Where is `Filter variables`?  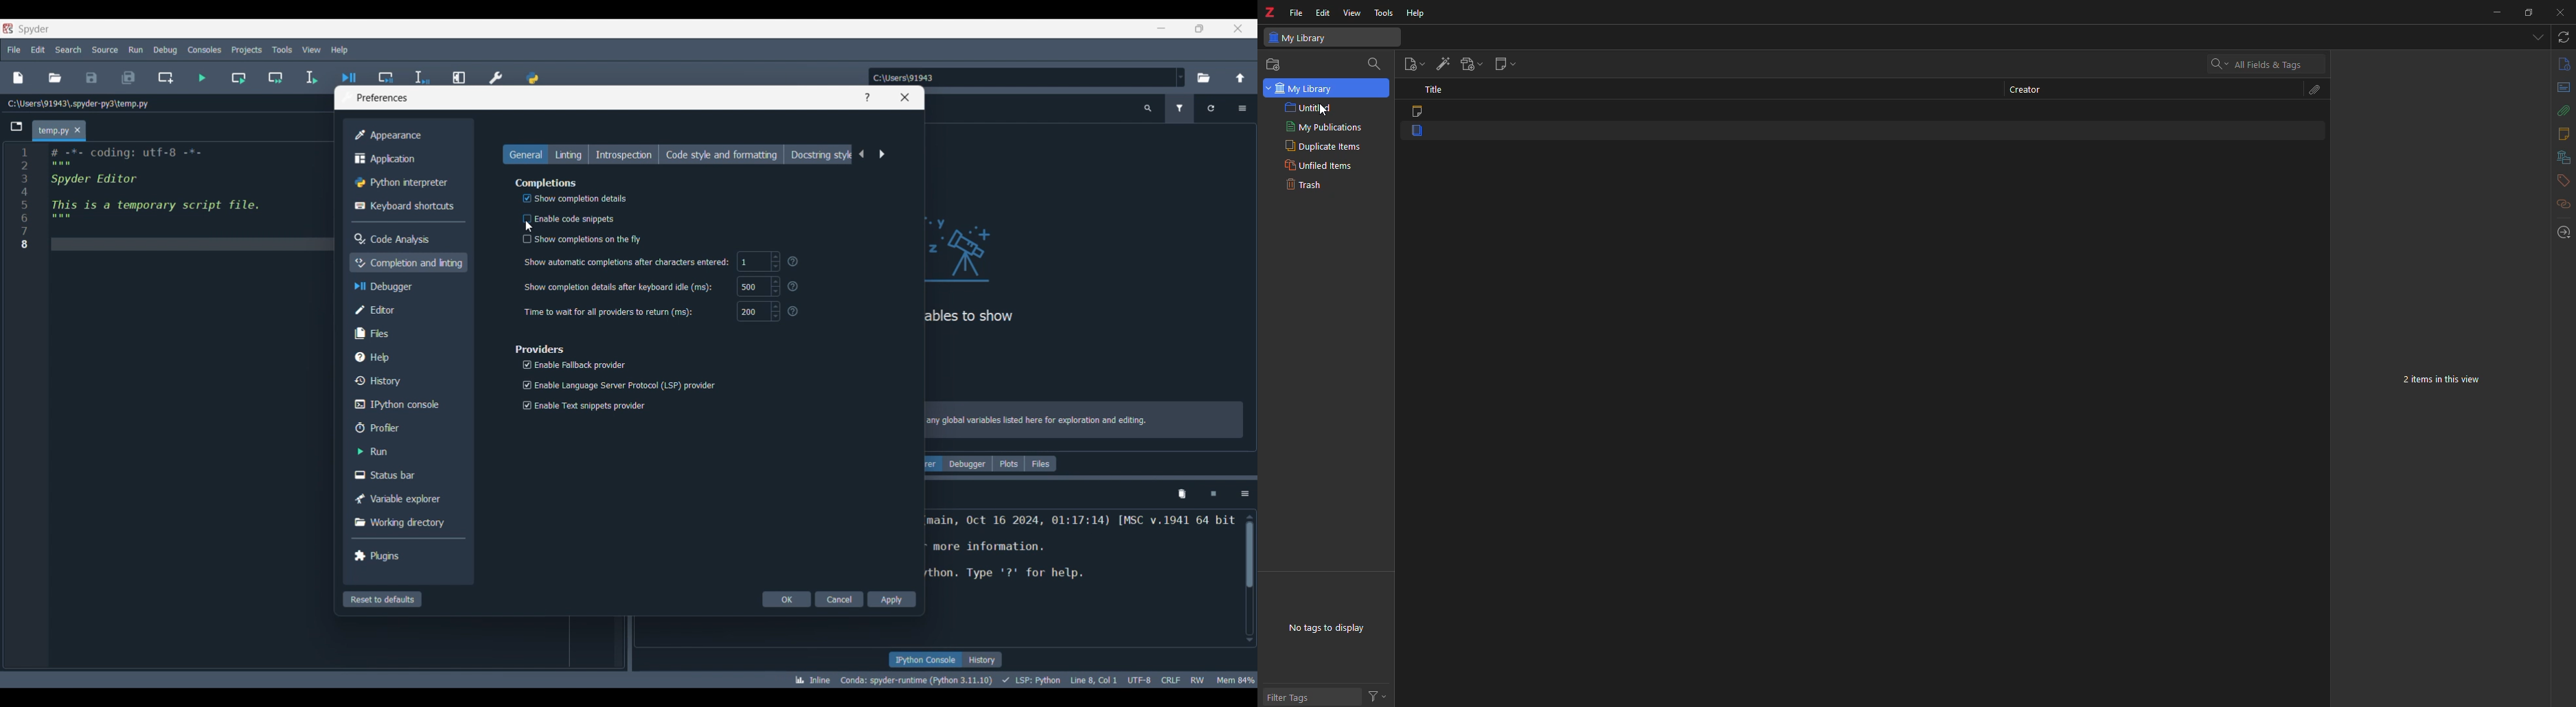 Filter variables is located at coordinates (1180, 109).